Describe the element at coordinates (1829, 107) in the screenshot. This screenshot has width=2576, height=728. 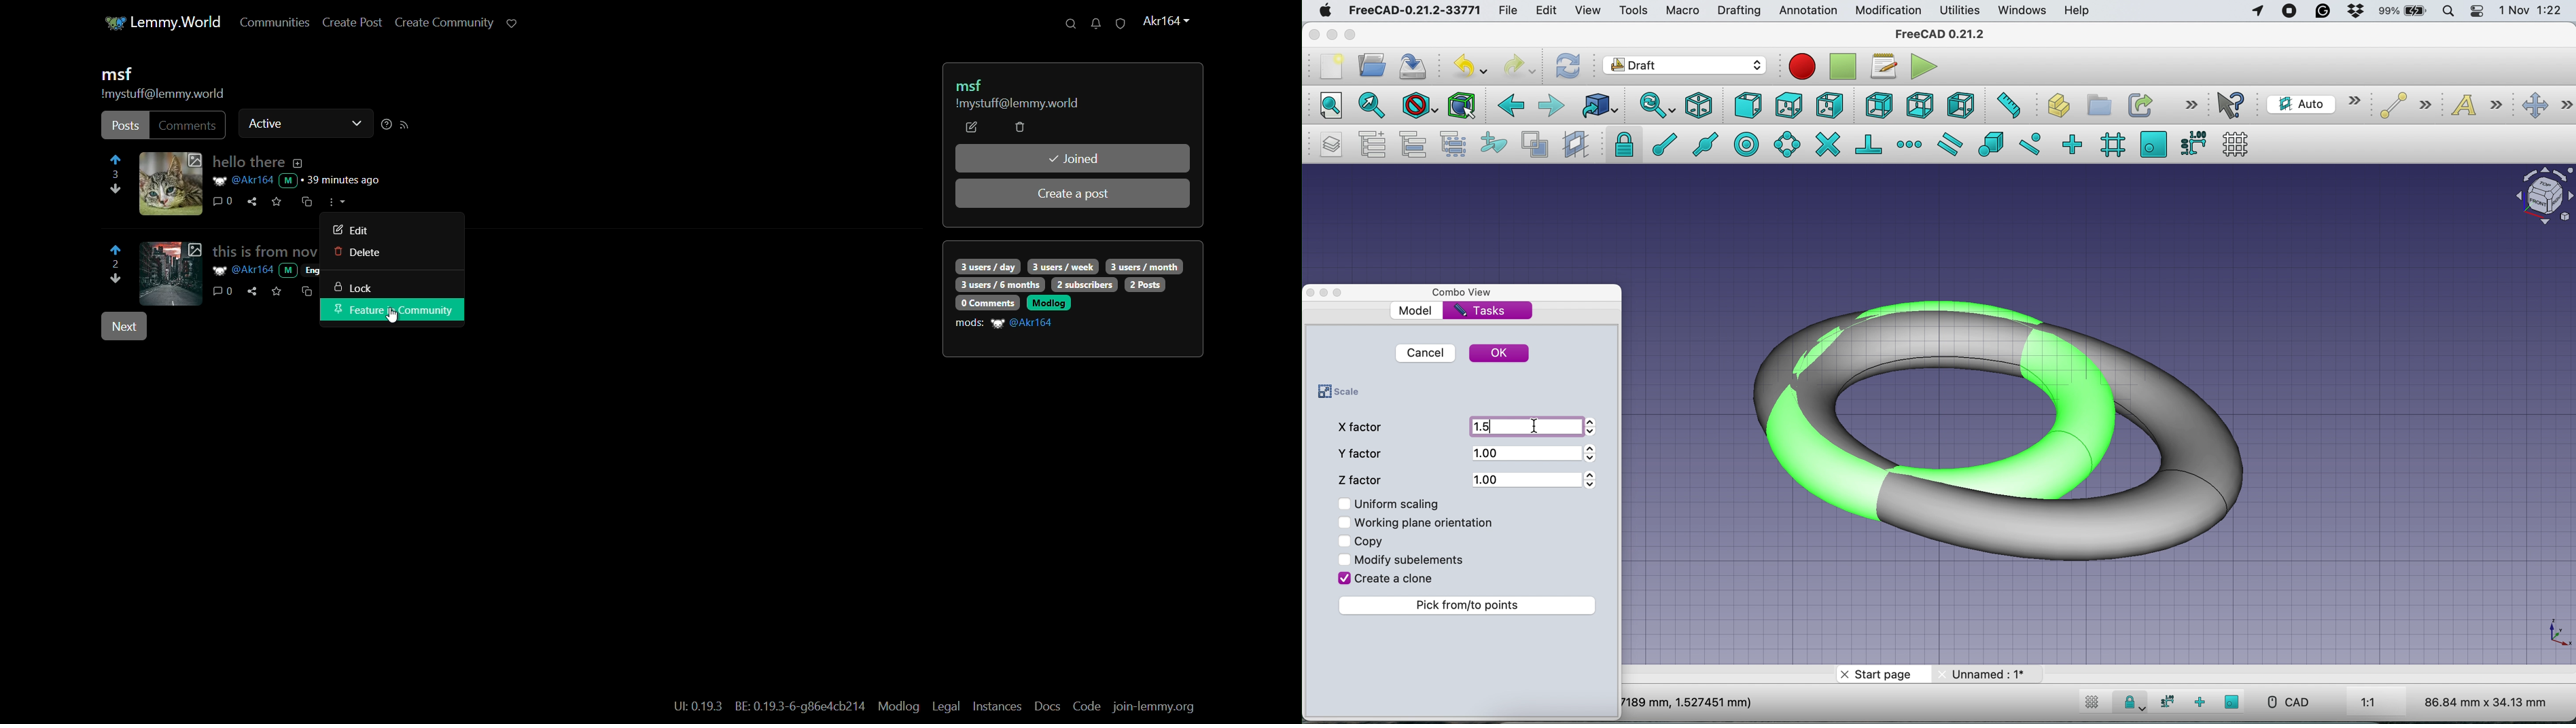
I see `right` at that location.